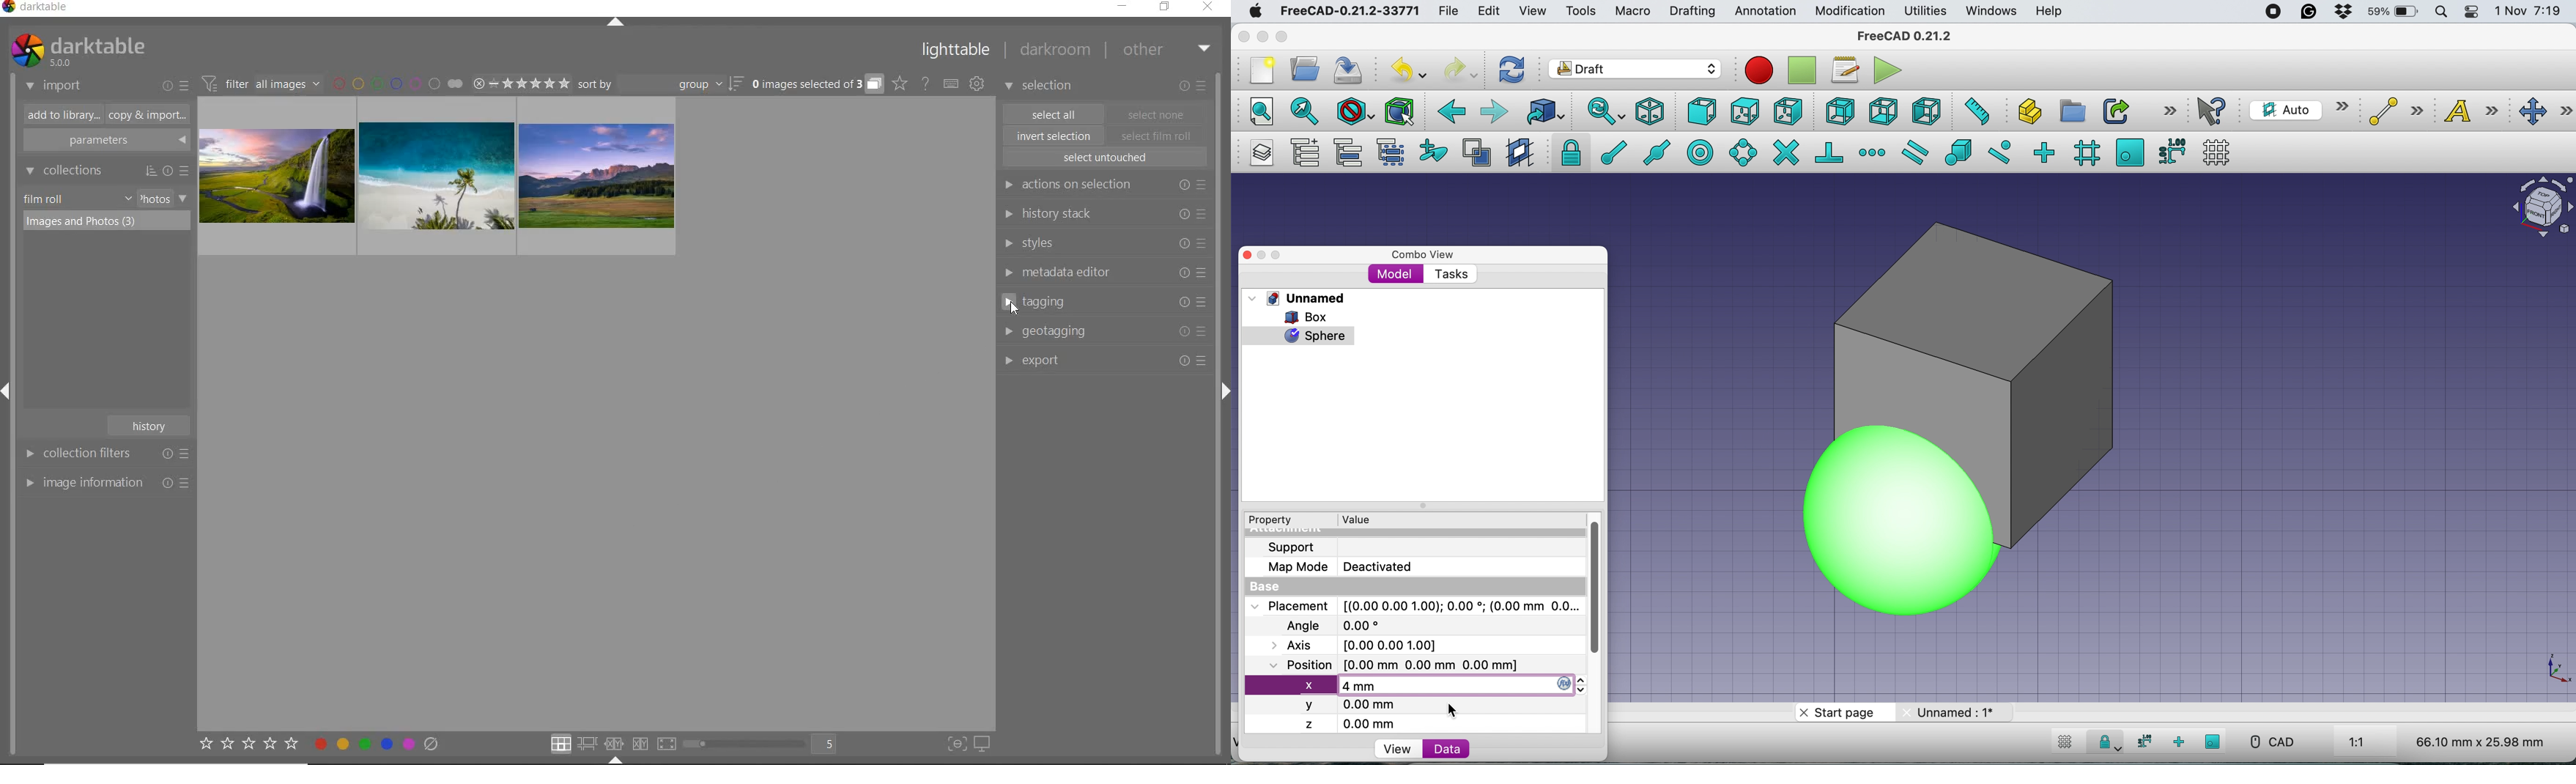 The height and width of the screenshot is (784, 2576). What do you see at coordinates (77, 51) in the screenshot?
I see `system logo` at bounding box center [77, 51].